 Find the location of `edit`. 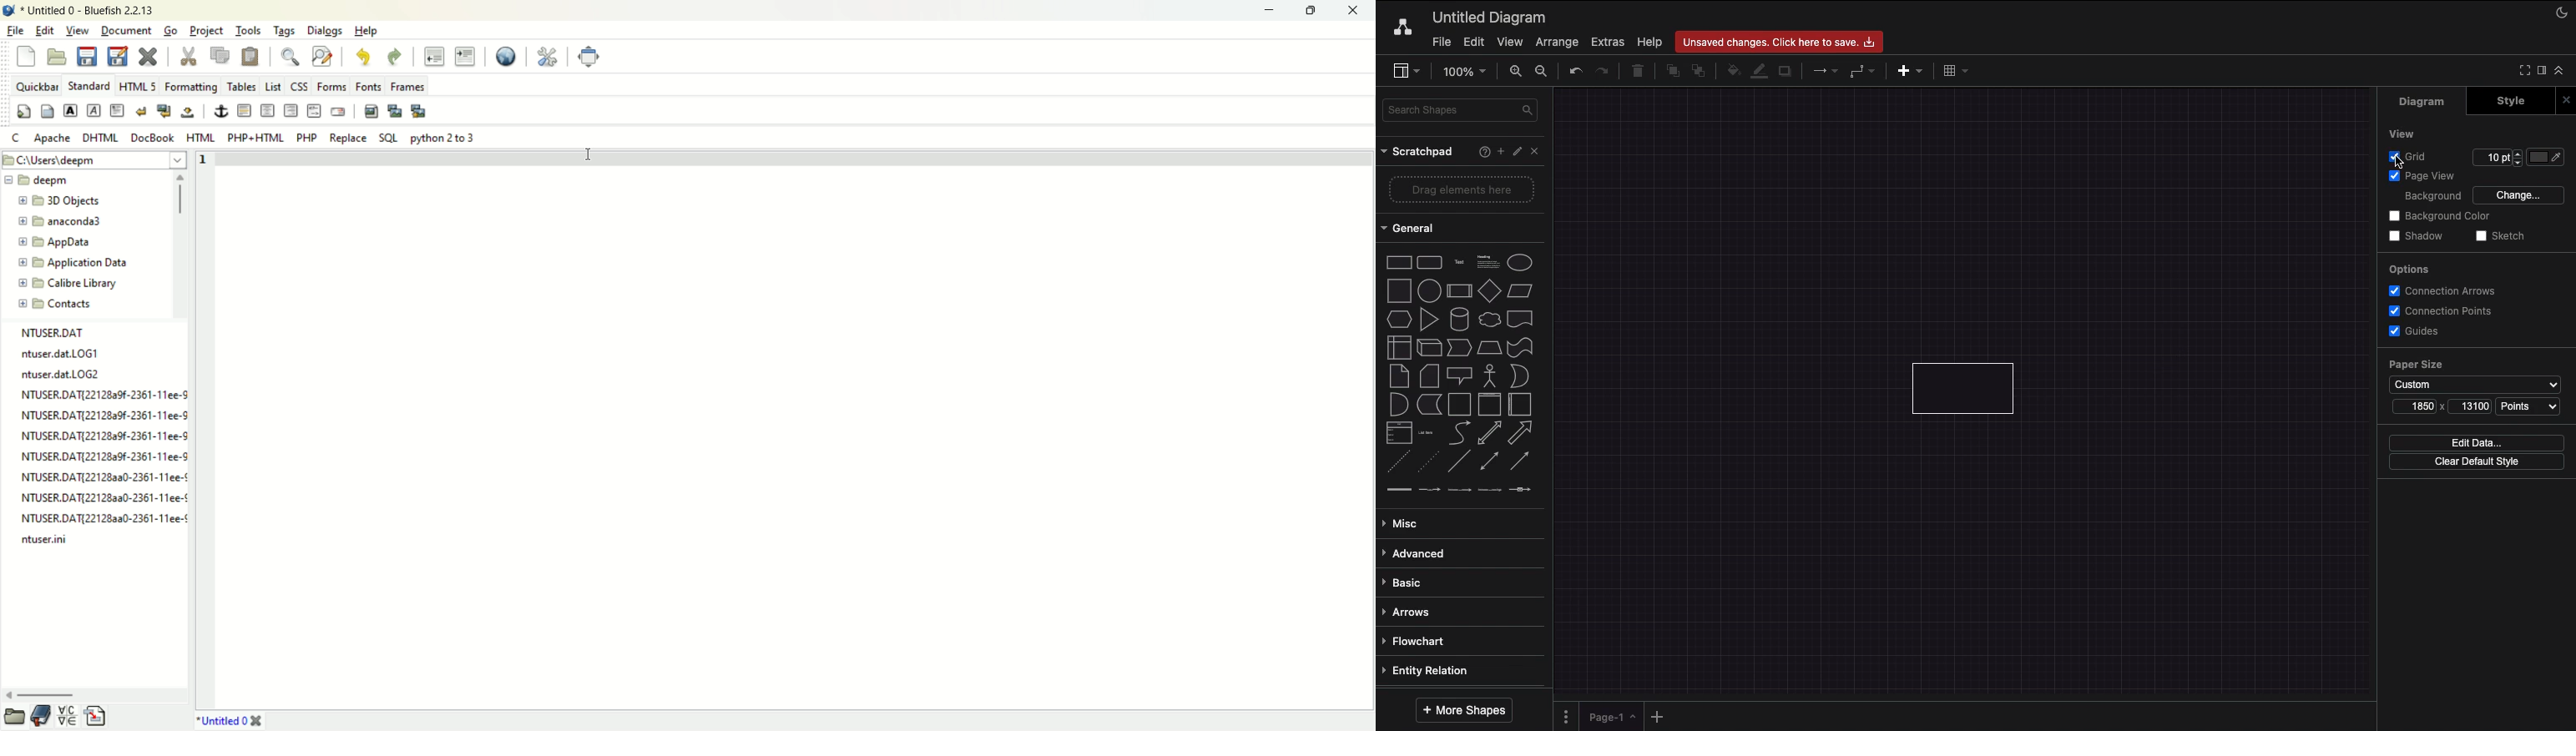

edit is located at coordinates (46, 30).